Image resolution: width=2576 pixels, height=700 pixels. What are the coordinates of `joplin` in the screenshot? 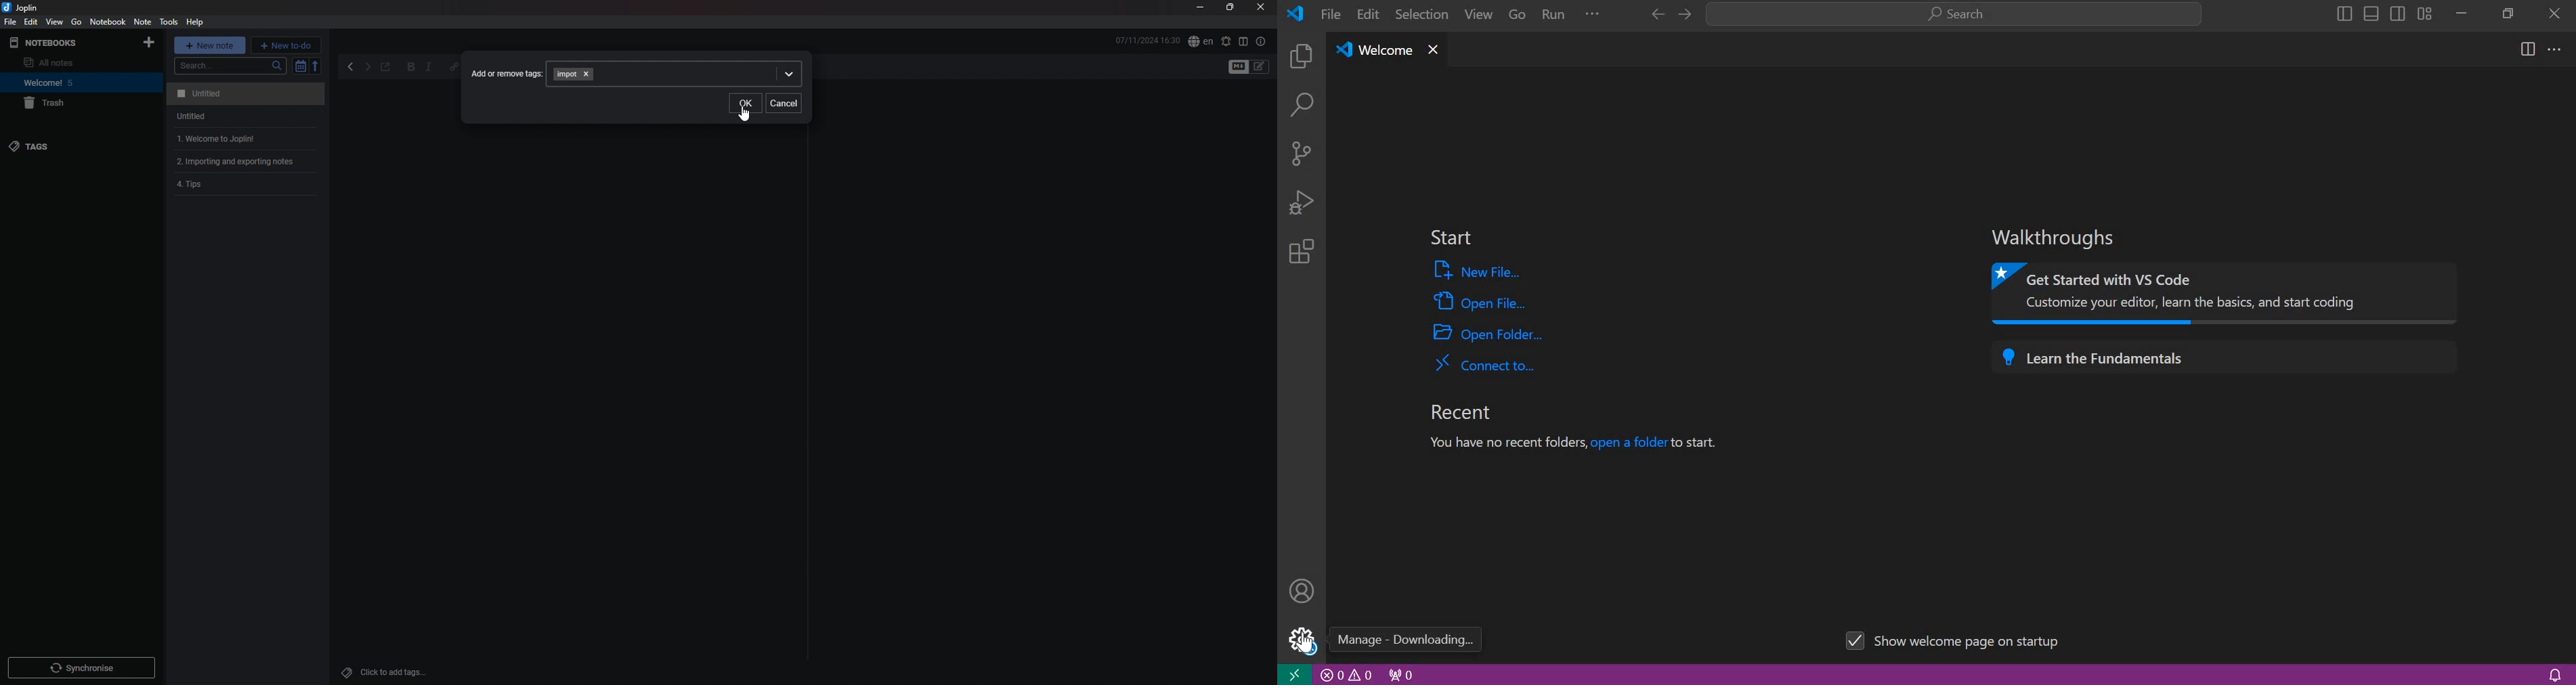 It's located at (23, 8).